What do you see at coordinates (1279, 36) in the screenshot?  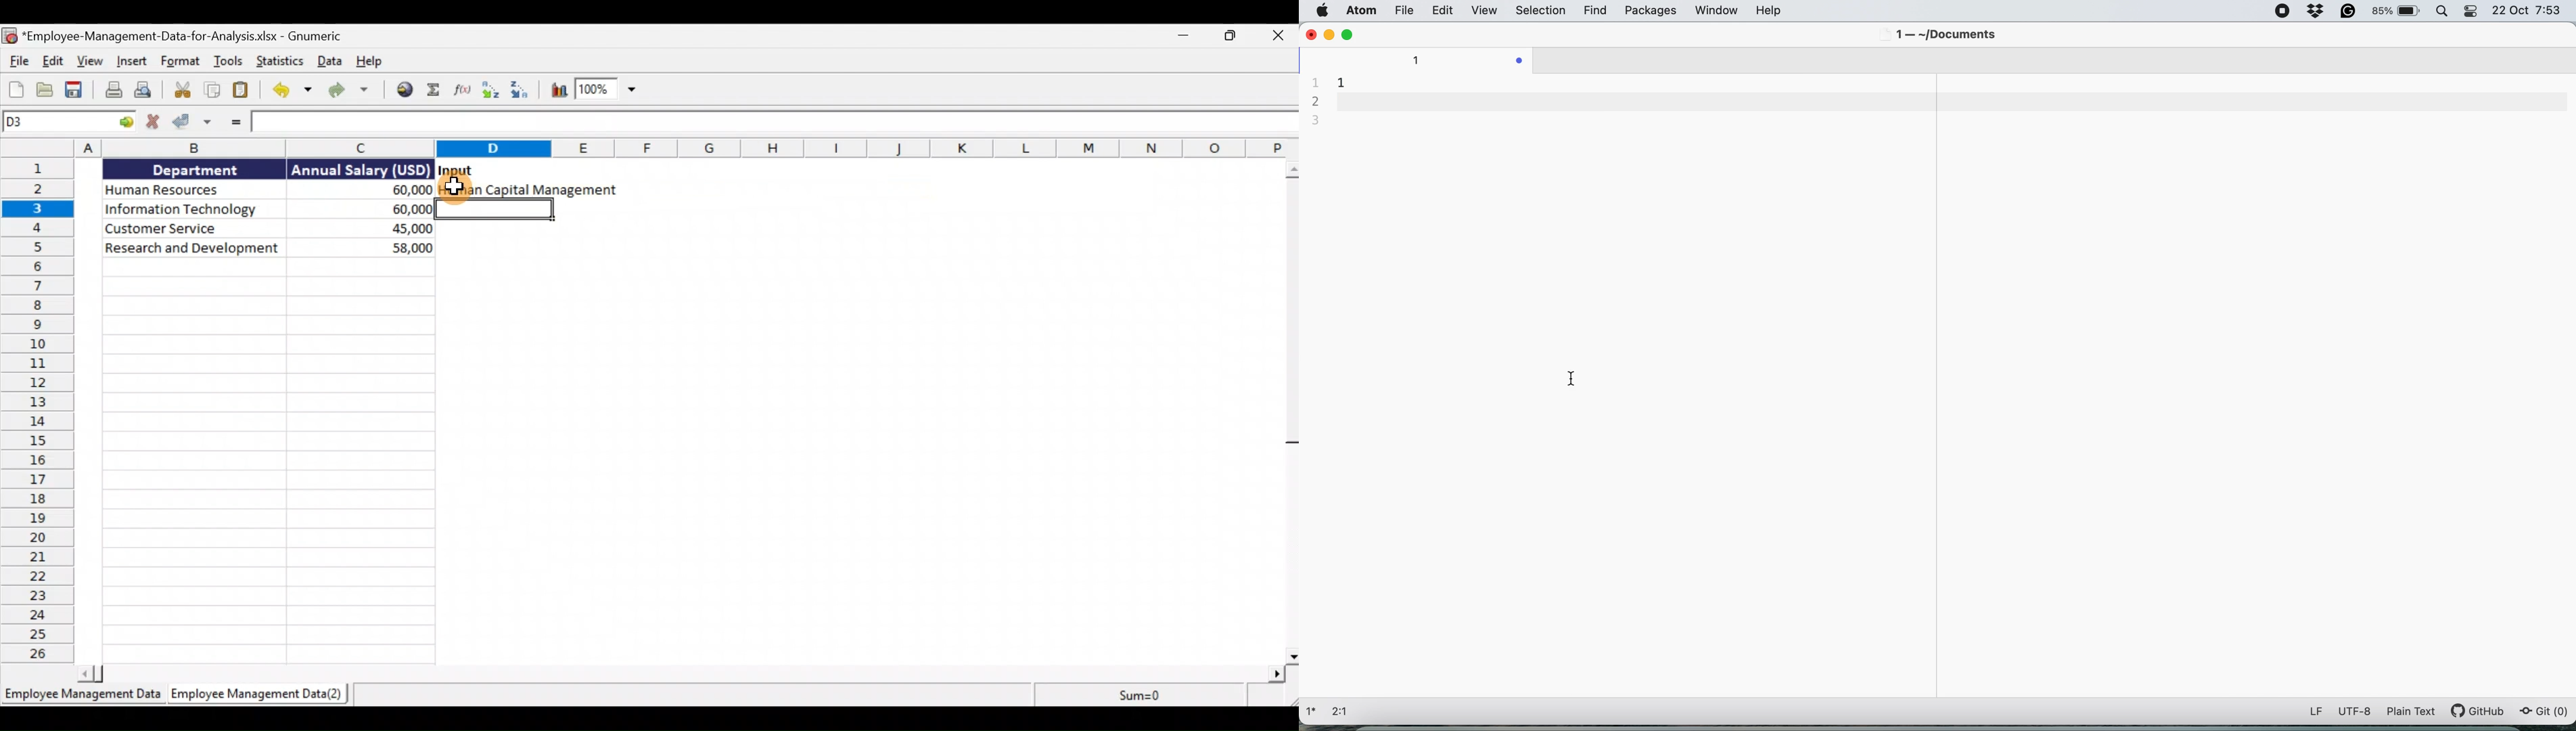 I see `Close` at bounding box center [1279, 36].